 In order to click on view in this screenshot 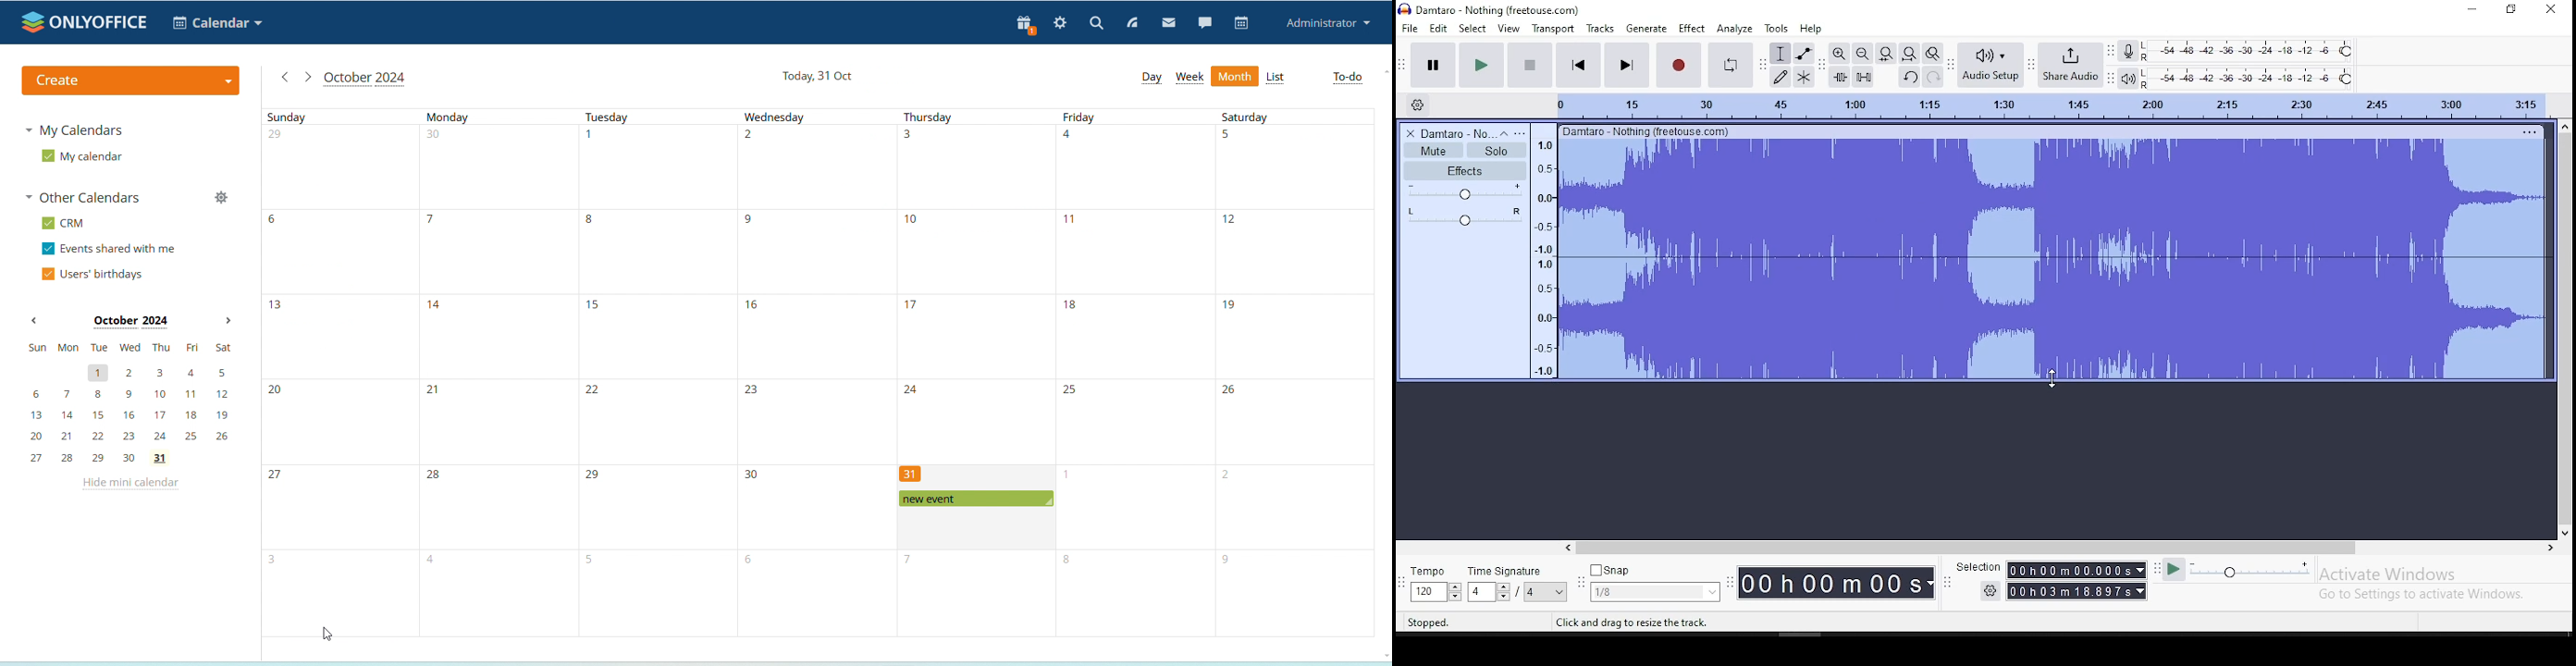, I will do `click(1509, 28)`.